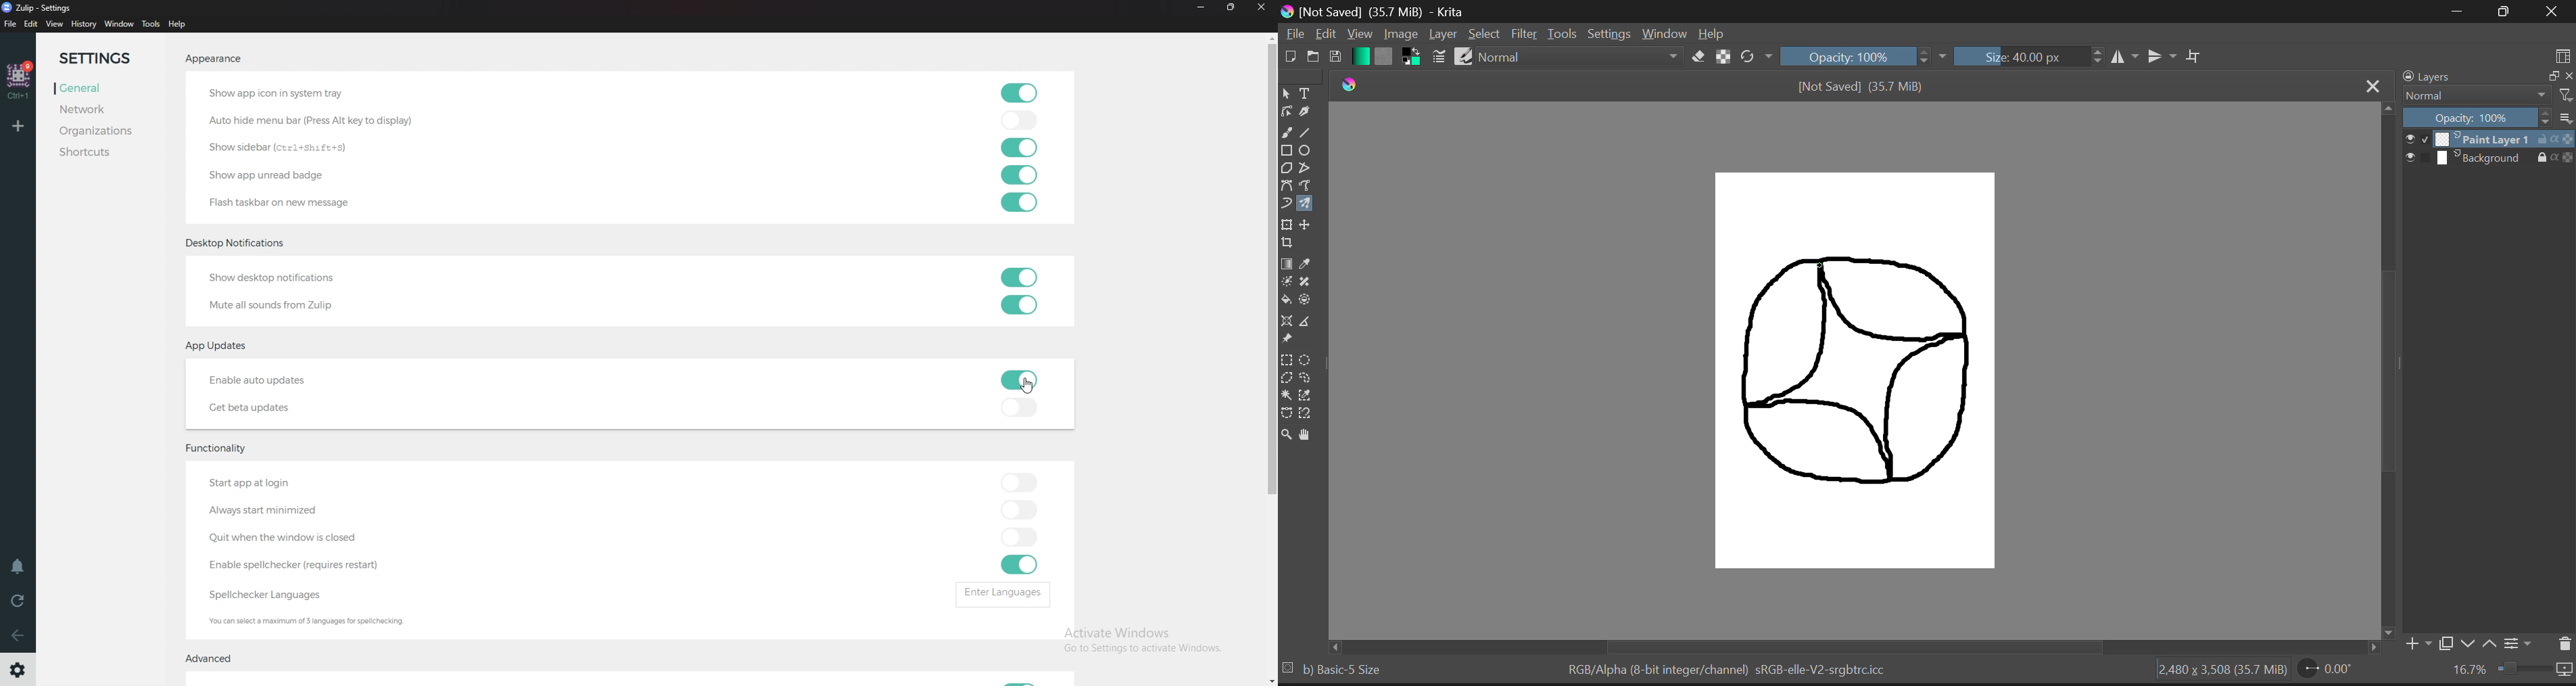 Image resolution: width=2576 pixels, height=700 pixels. Describe the element at coordinates (1343, 670) in the screenshot. I see `b) Basic-5 Size` at that location.